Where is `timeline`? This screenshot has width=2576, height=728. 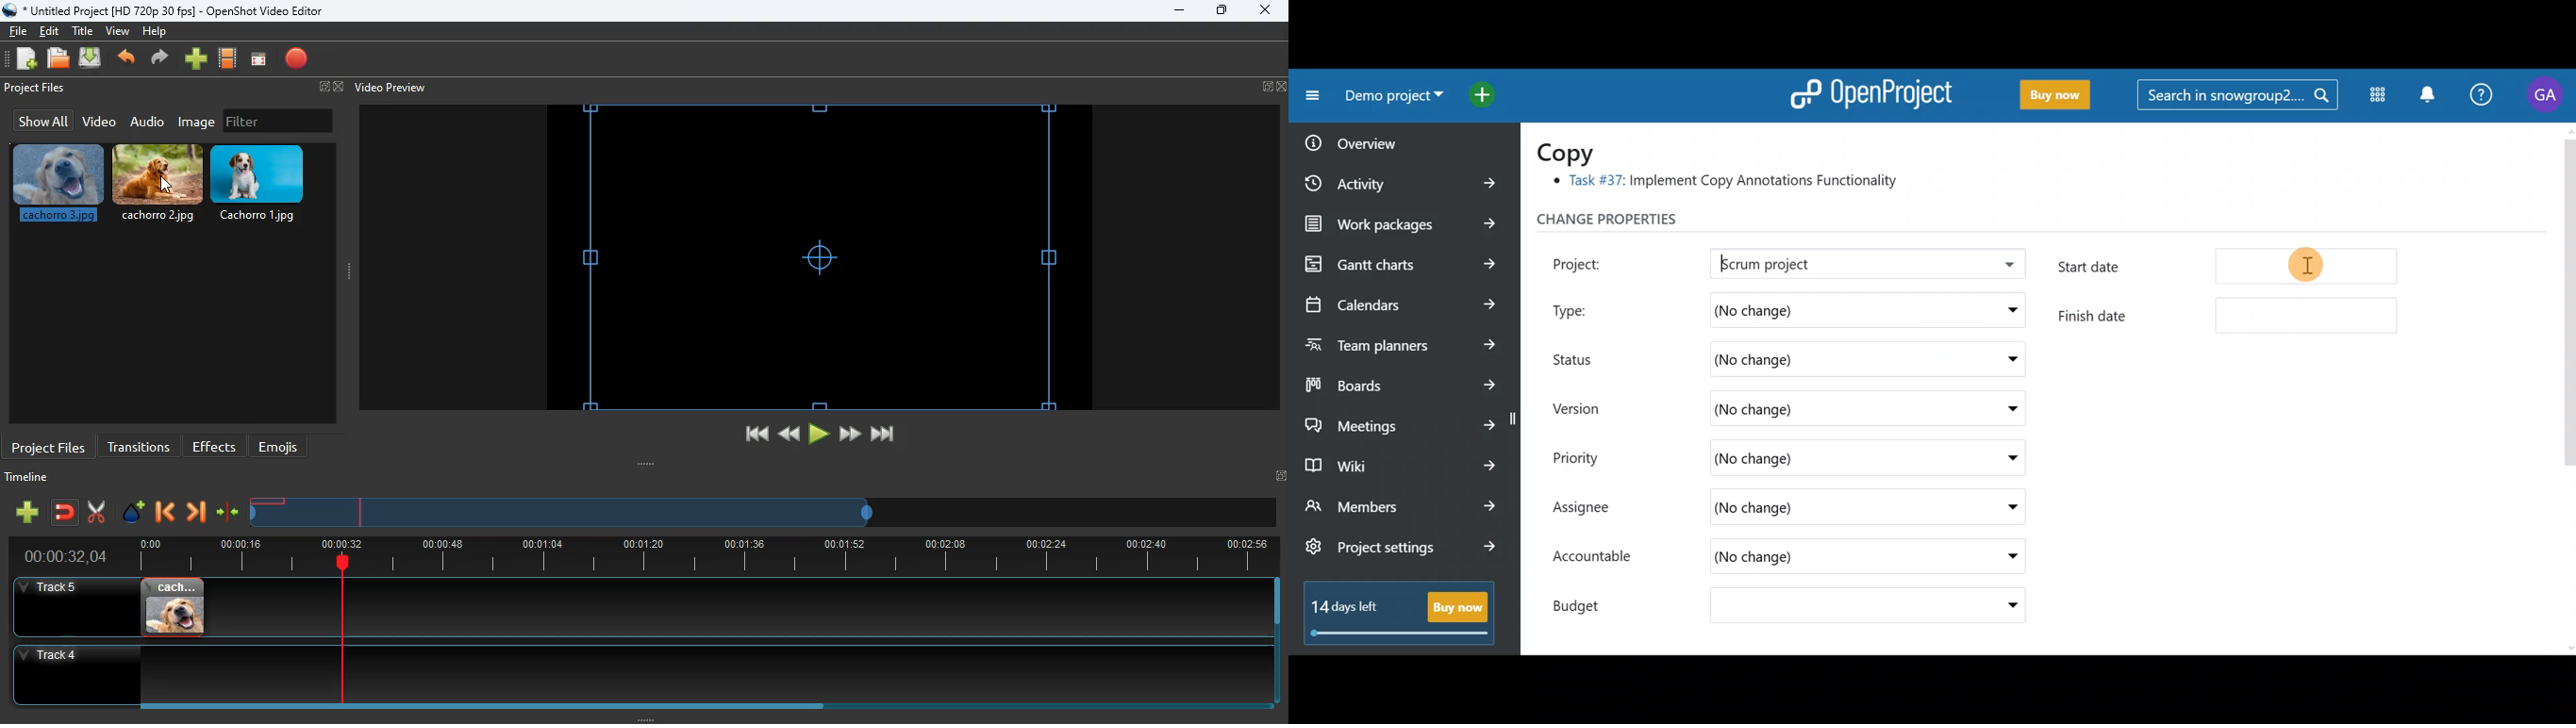 timeline is located at coordinates (698, 556).